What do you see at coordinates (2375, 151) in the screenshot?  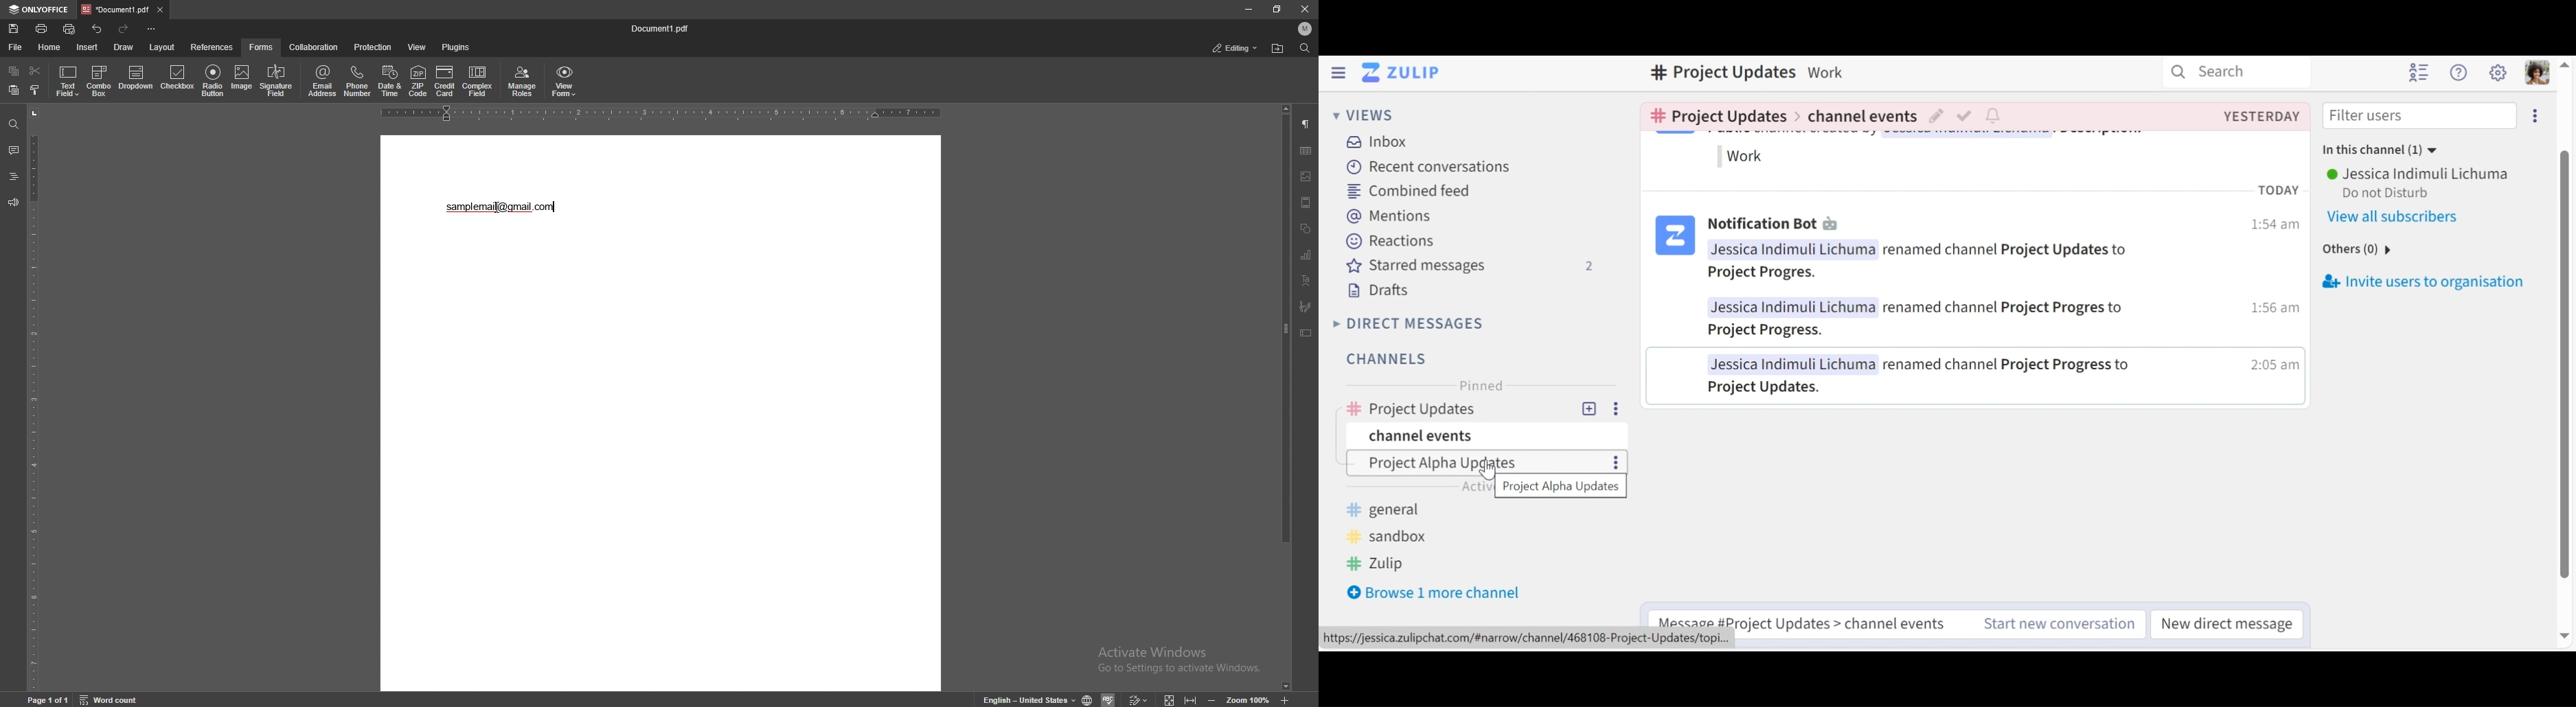 I see `In this channel (1)` at bounding box center [2375, 151].